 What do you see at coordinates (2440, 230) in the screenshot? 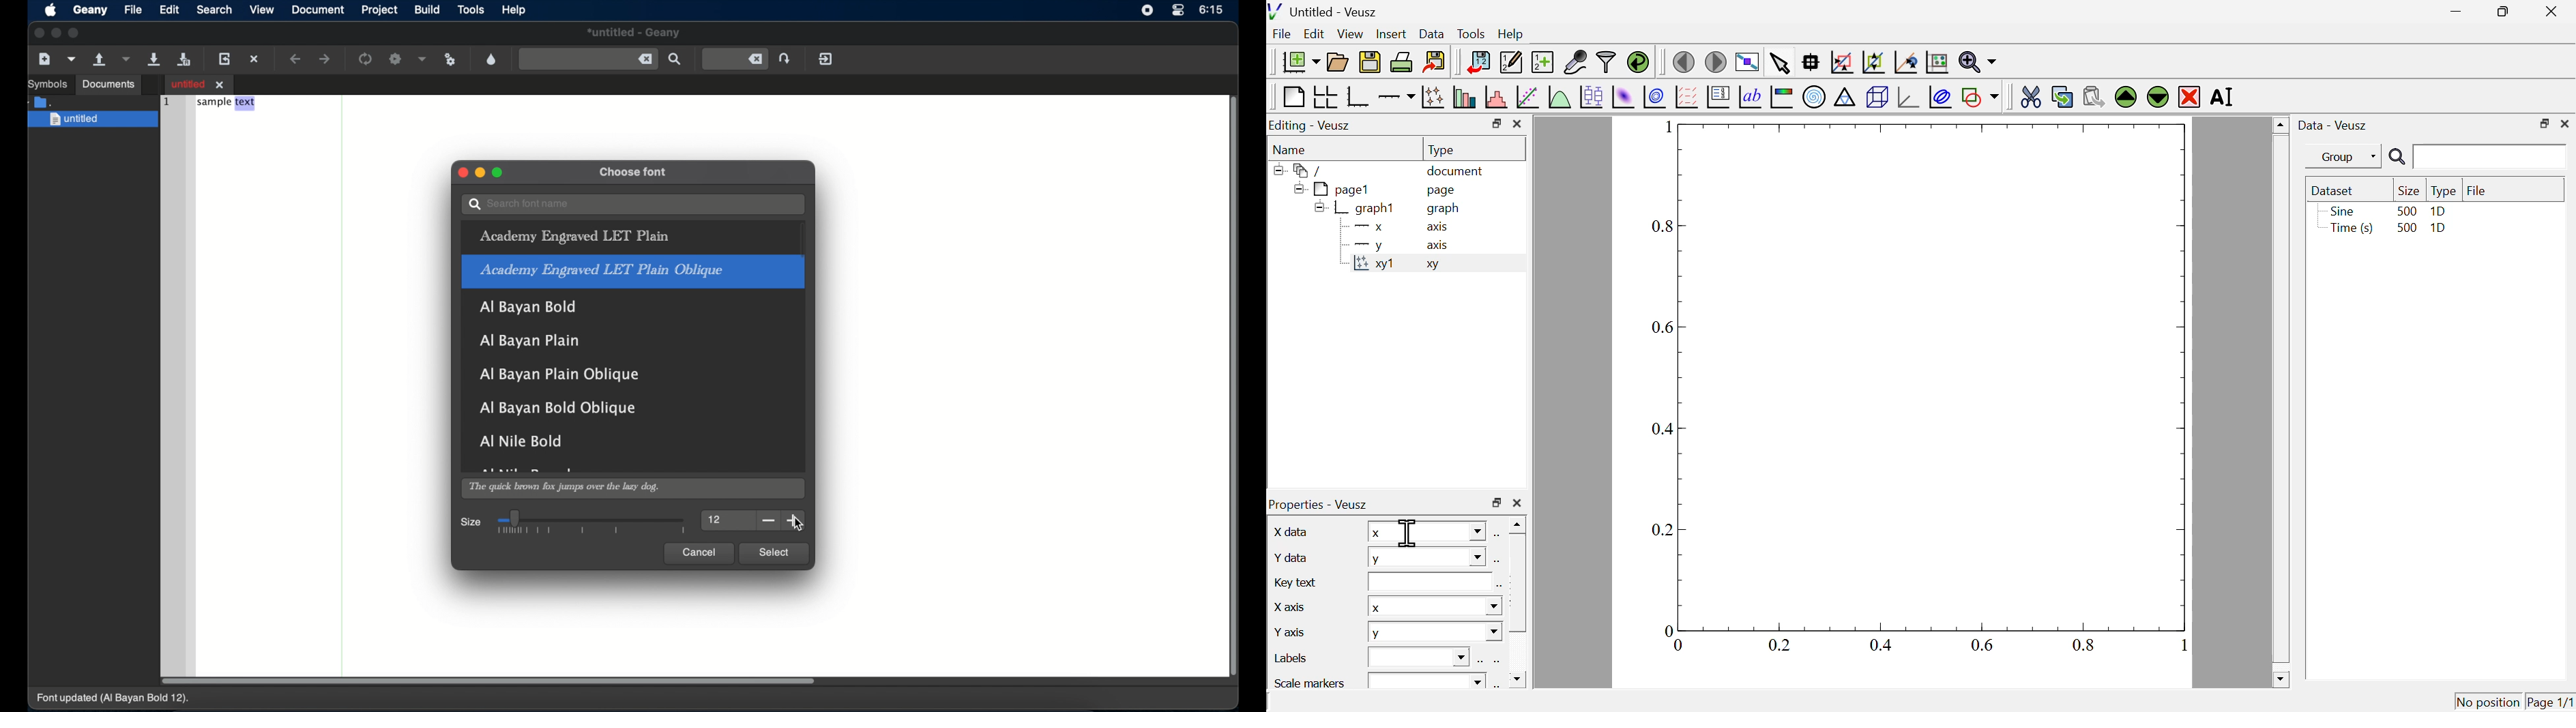
I see `1D` at bounding box center [2440, 230].